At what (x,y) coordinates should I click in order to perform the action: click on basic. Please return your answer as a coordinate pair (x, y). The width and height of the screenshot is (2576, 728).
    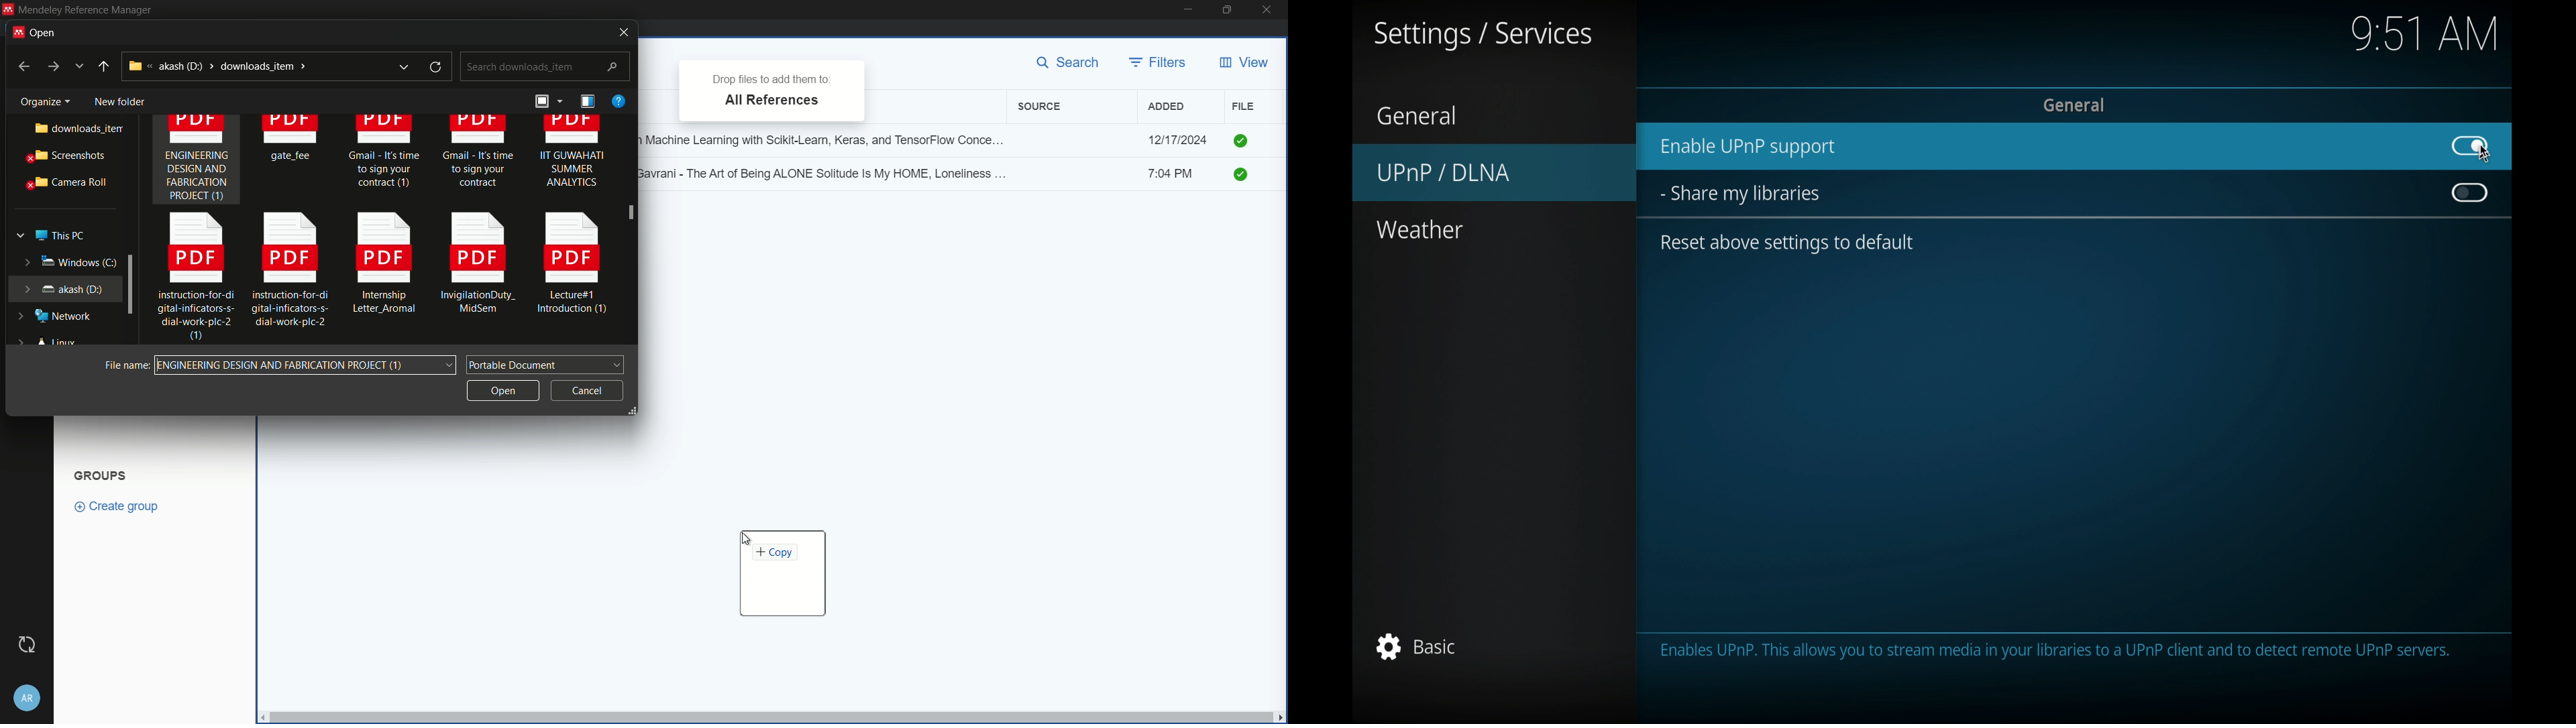
    Looking at the image, I should click on (1413, 646).